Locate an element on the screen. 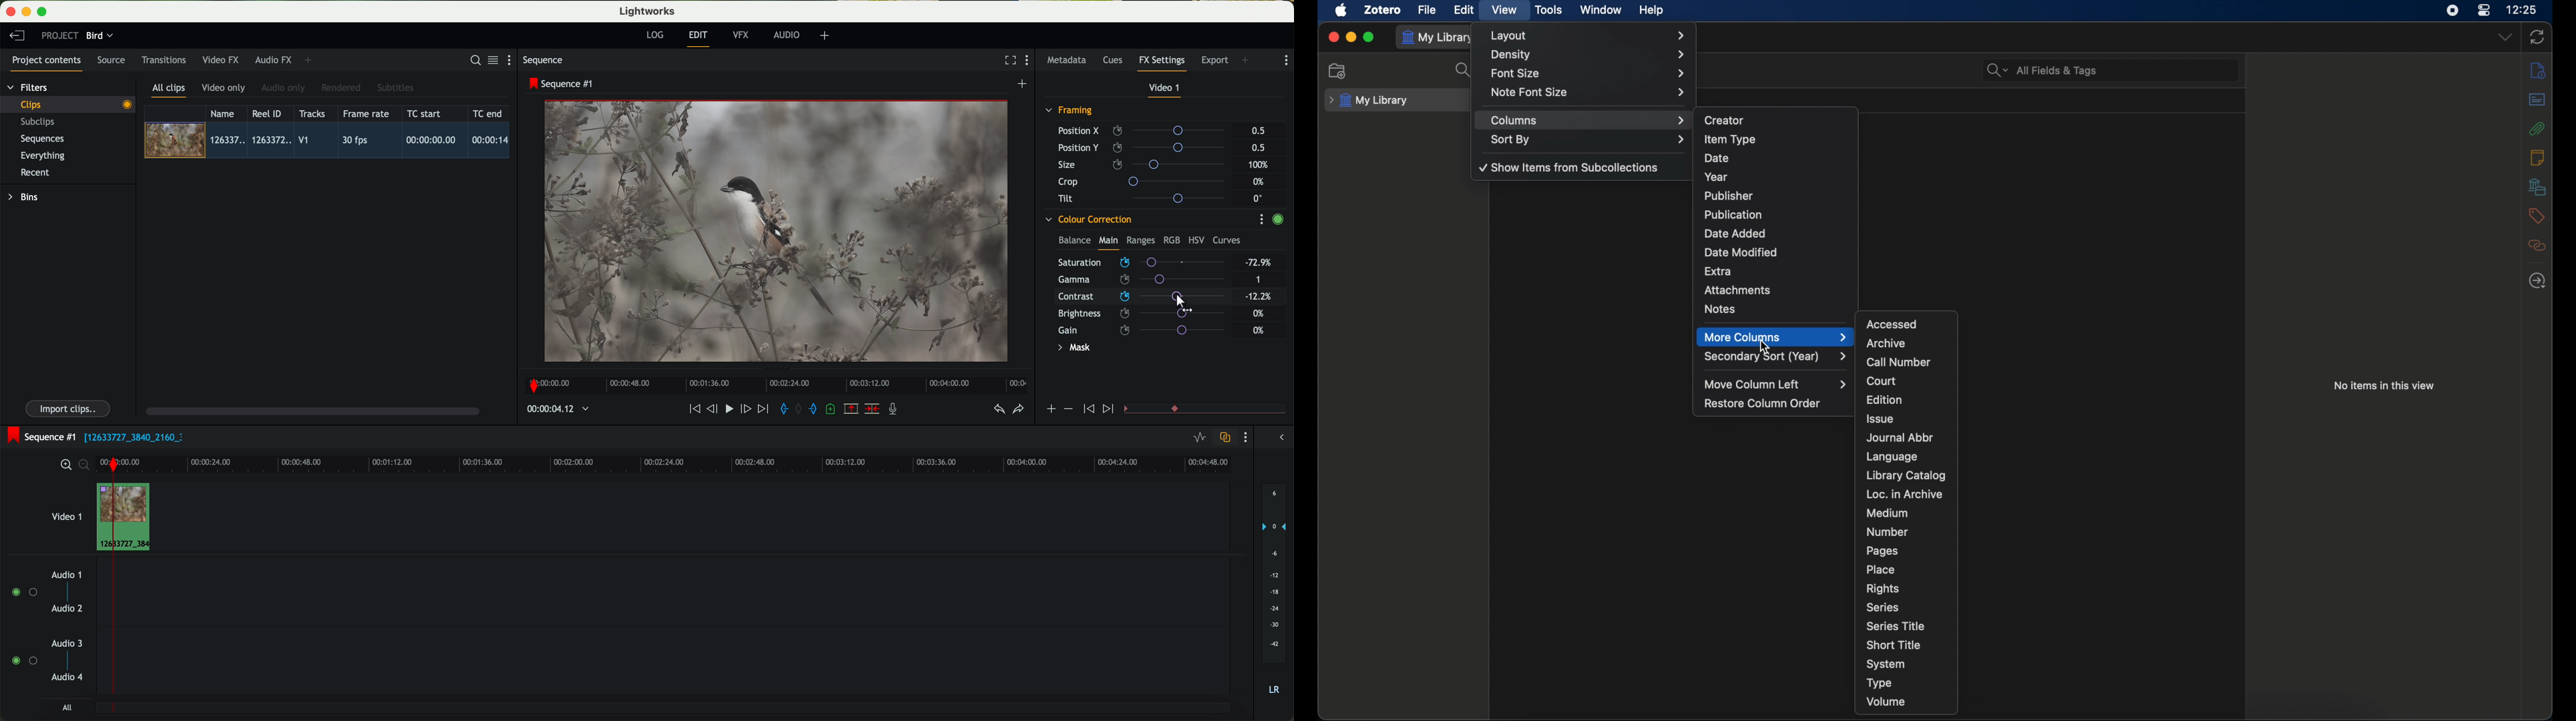  fullscreen is located at coordinates (1008, 60).